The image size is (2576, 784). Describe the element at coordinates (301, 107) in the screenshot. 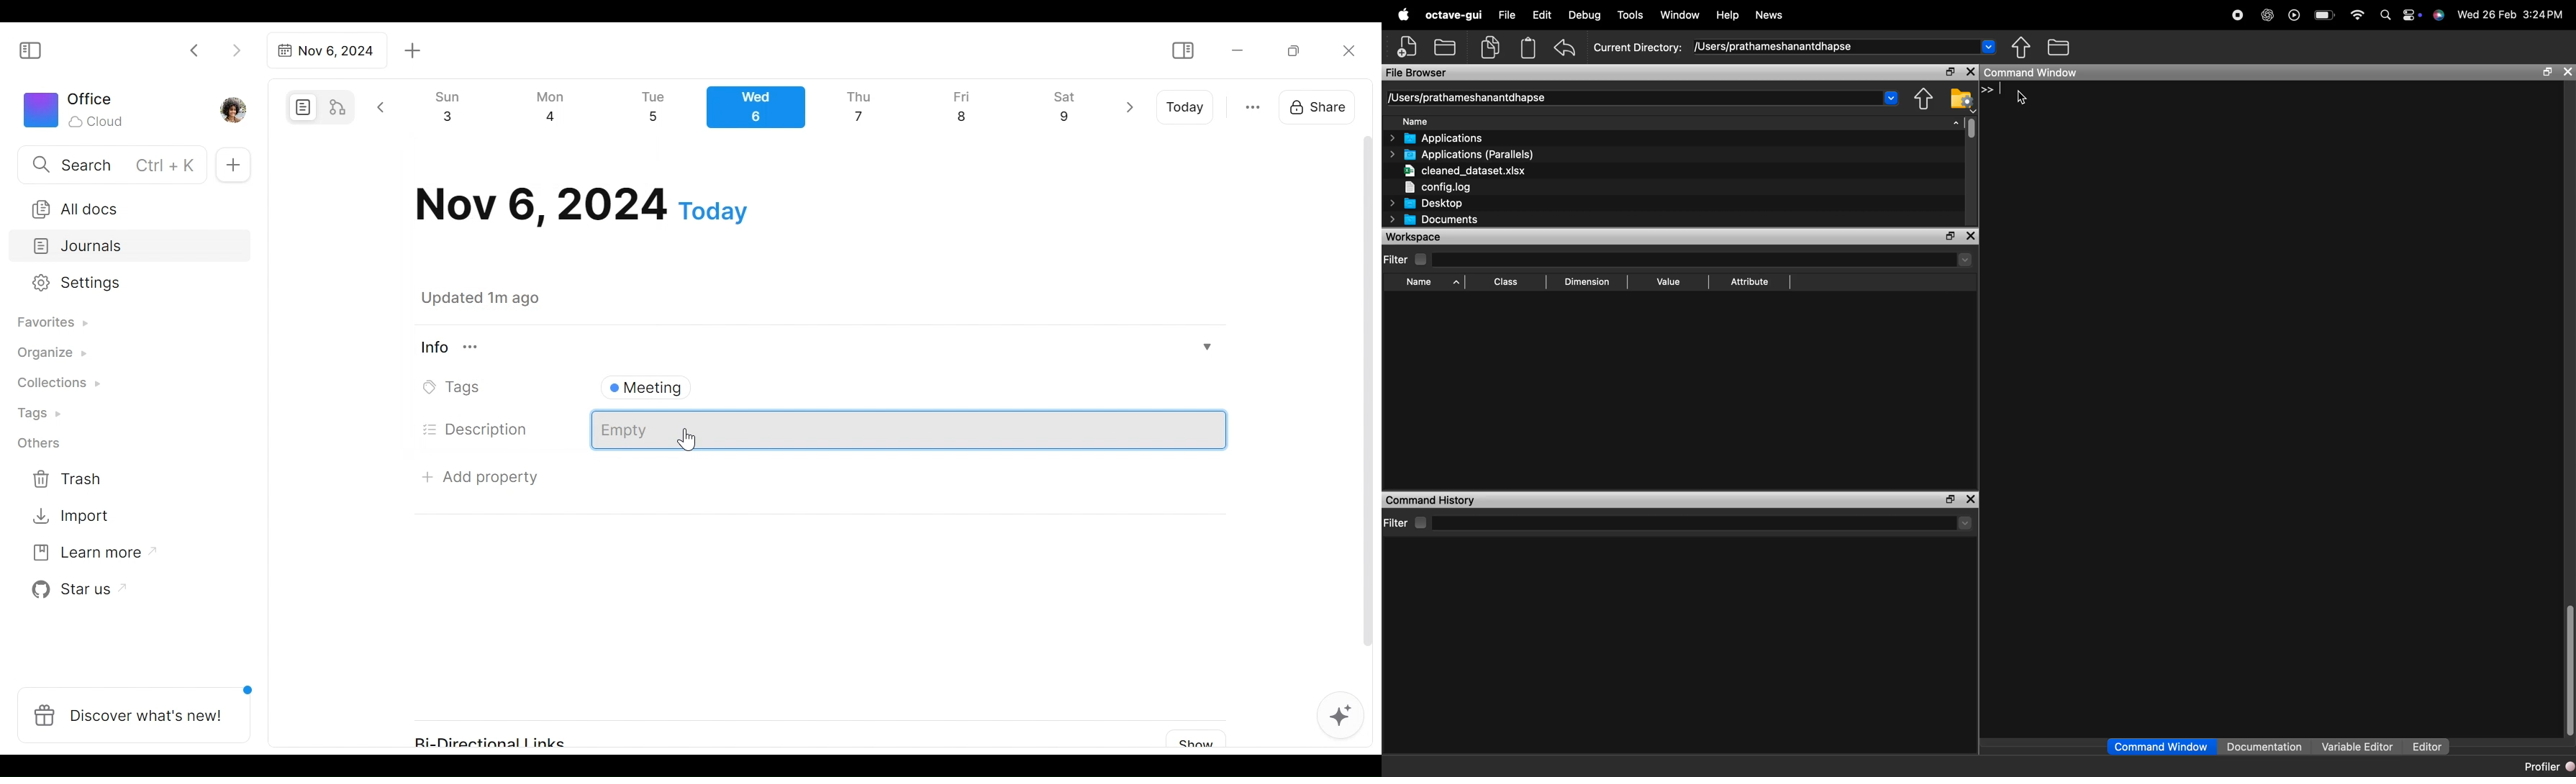

I see `Page mode` at that location.